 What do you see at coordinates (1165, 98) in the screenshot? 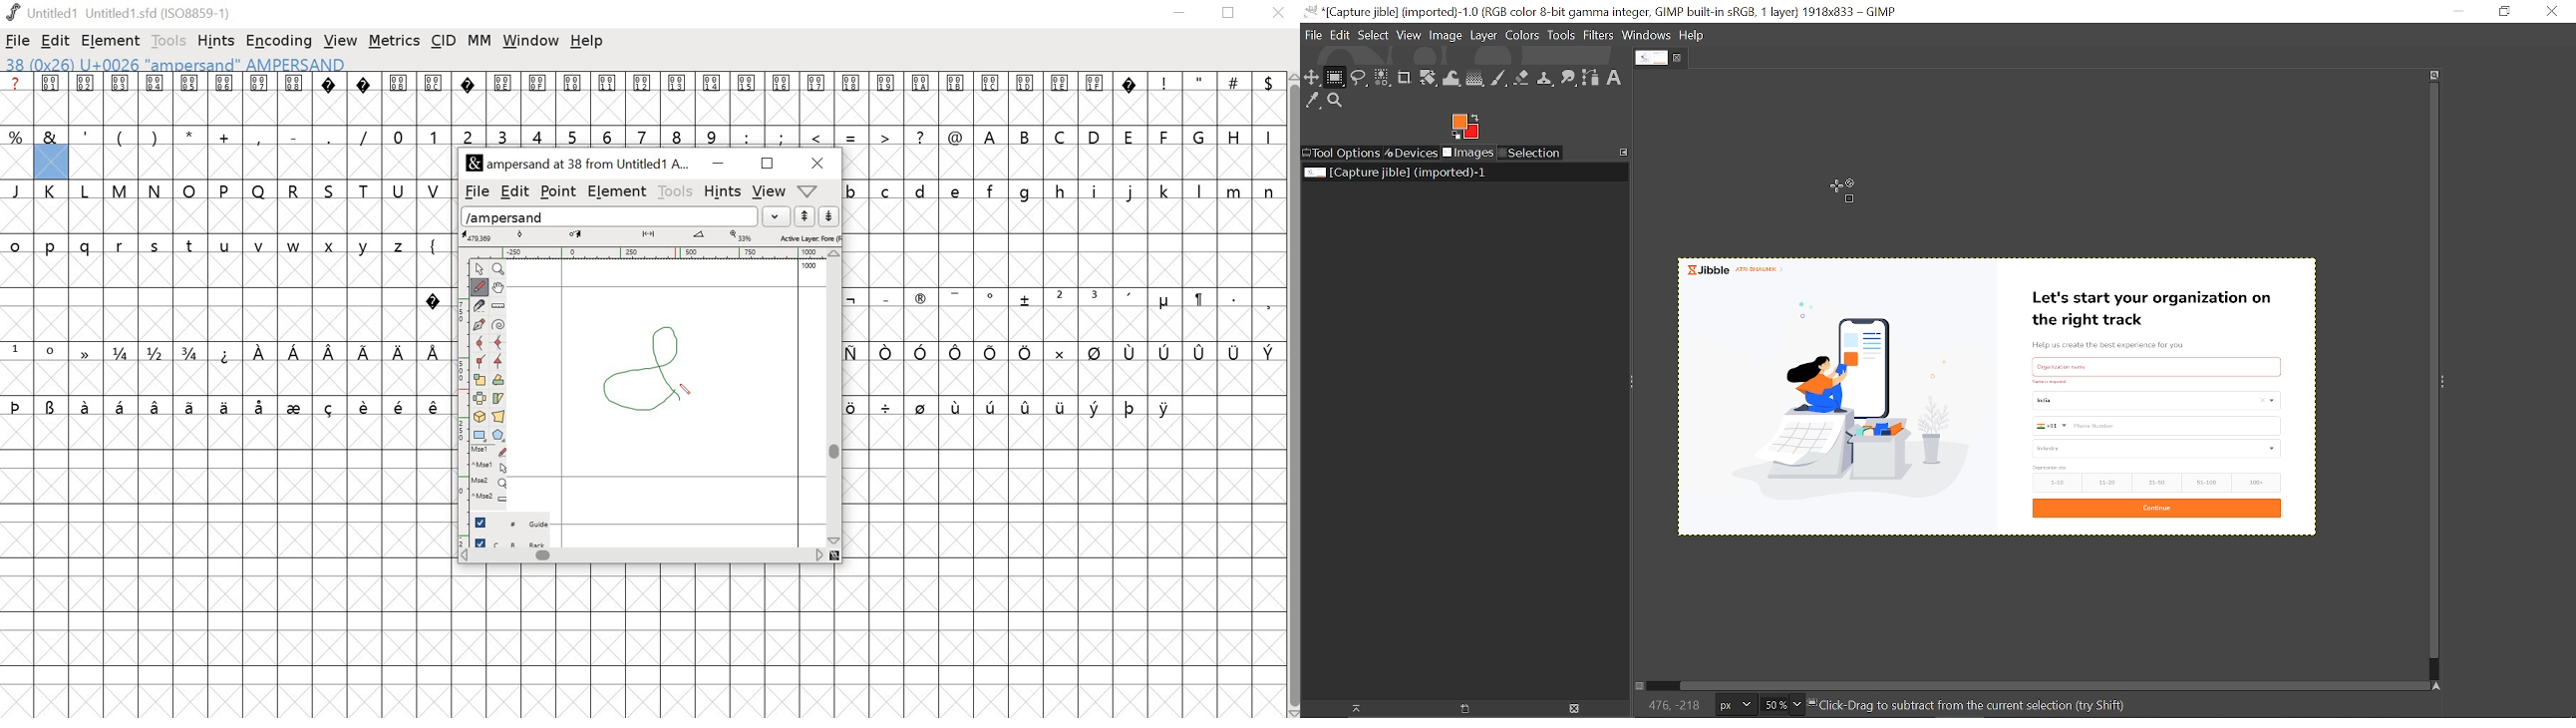
I see `!` at bounding box center [1165, 98].